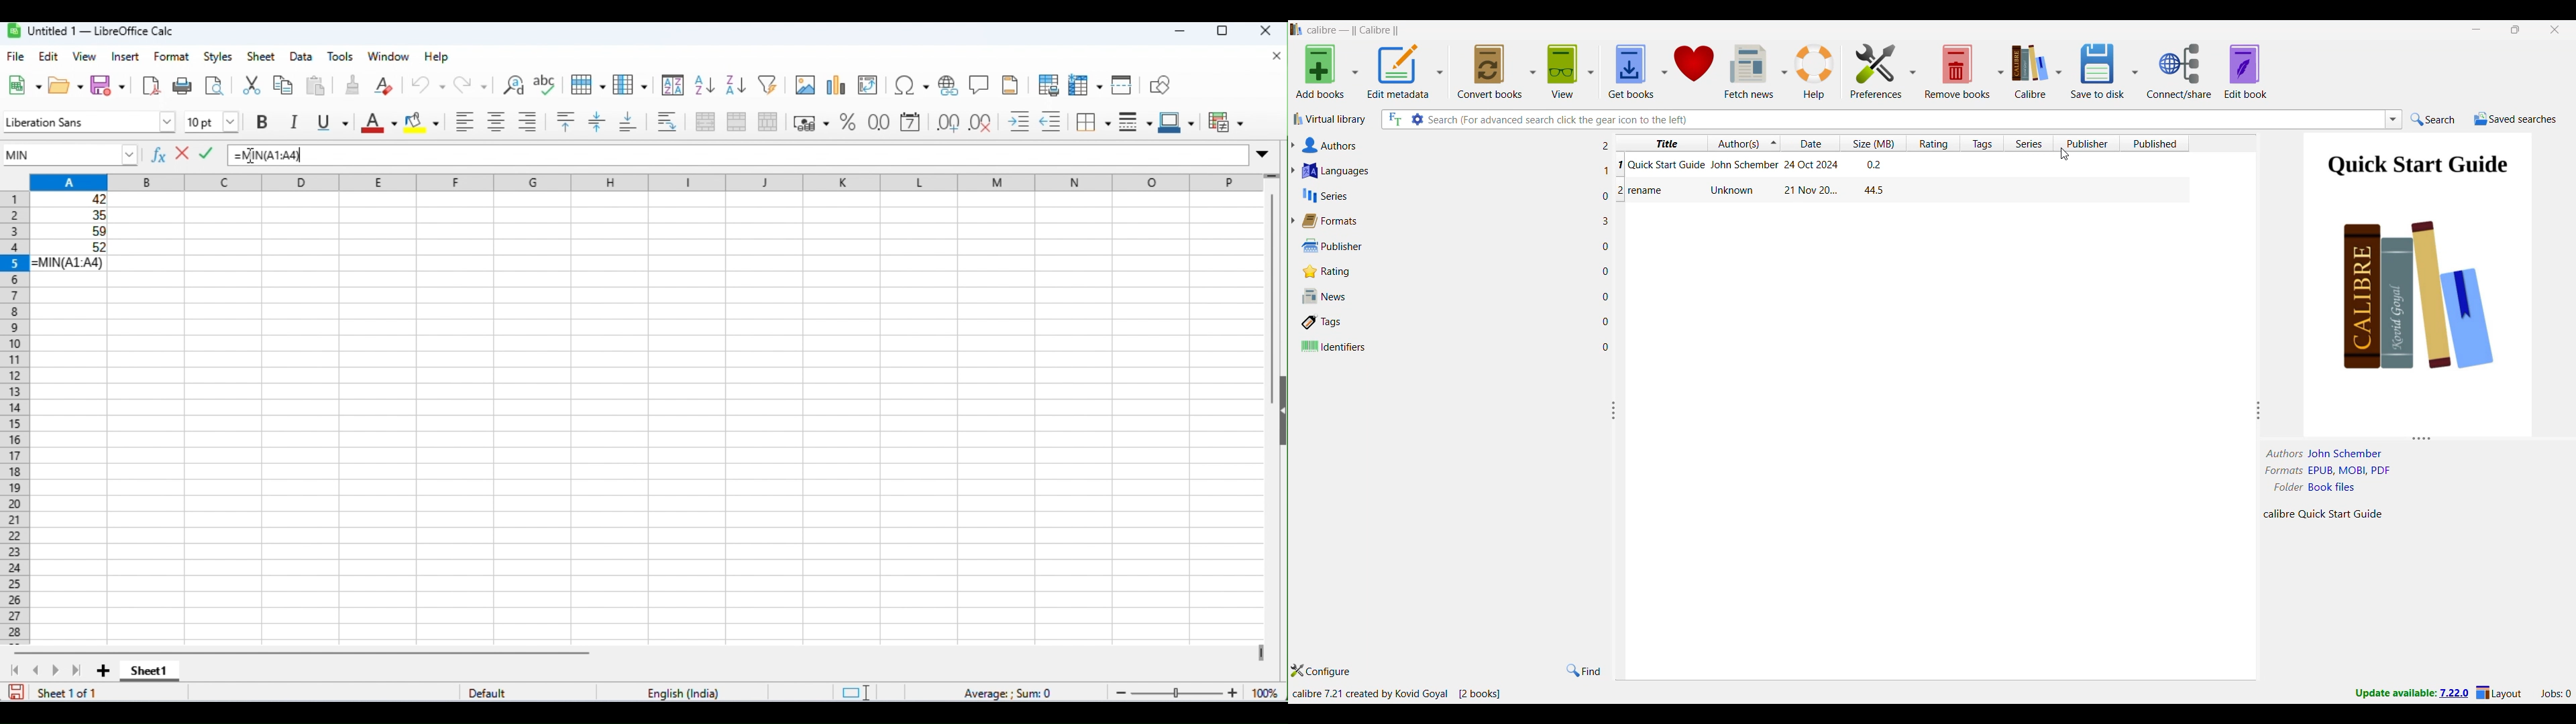 This screenshot has height=728, width=2576. I want to click on delete decimal place, so click(981, 121).